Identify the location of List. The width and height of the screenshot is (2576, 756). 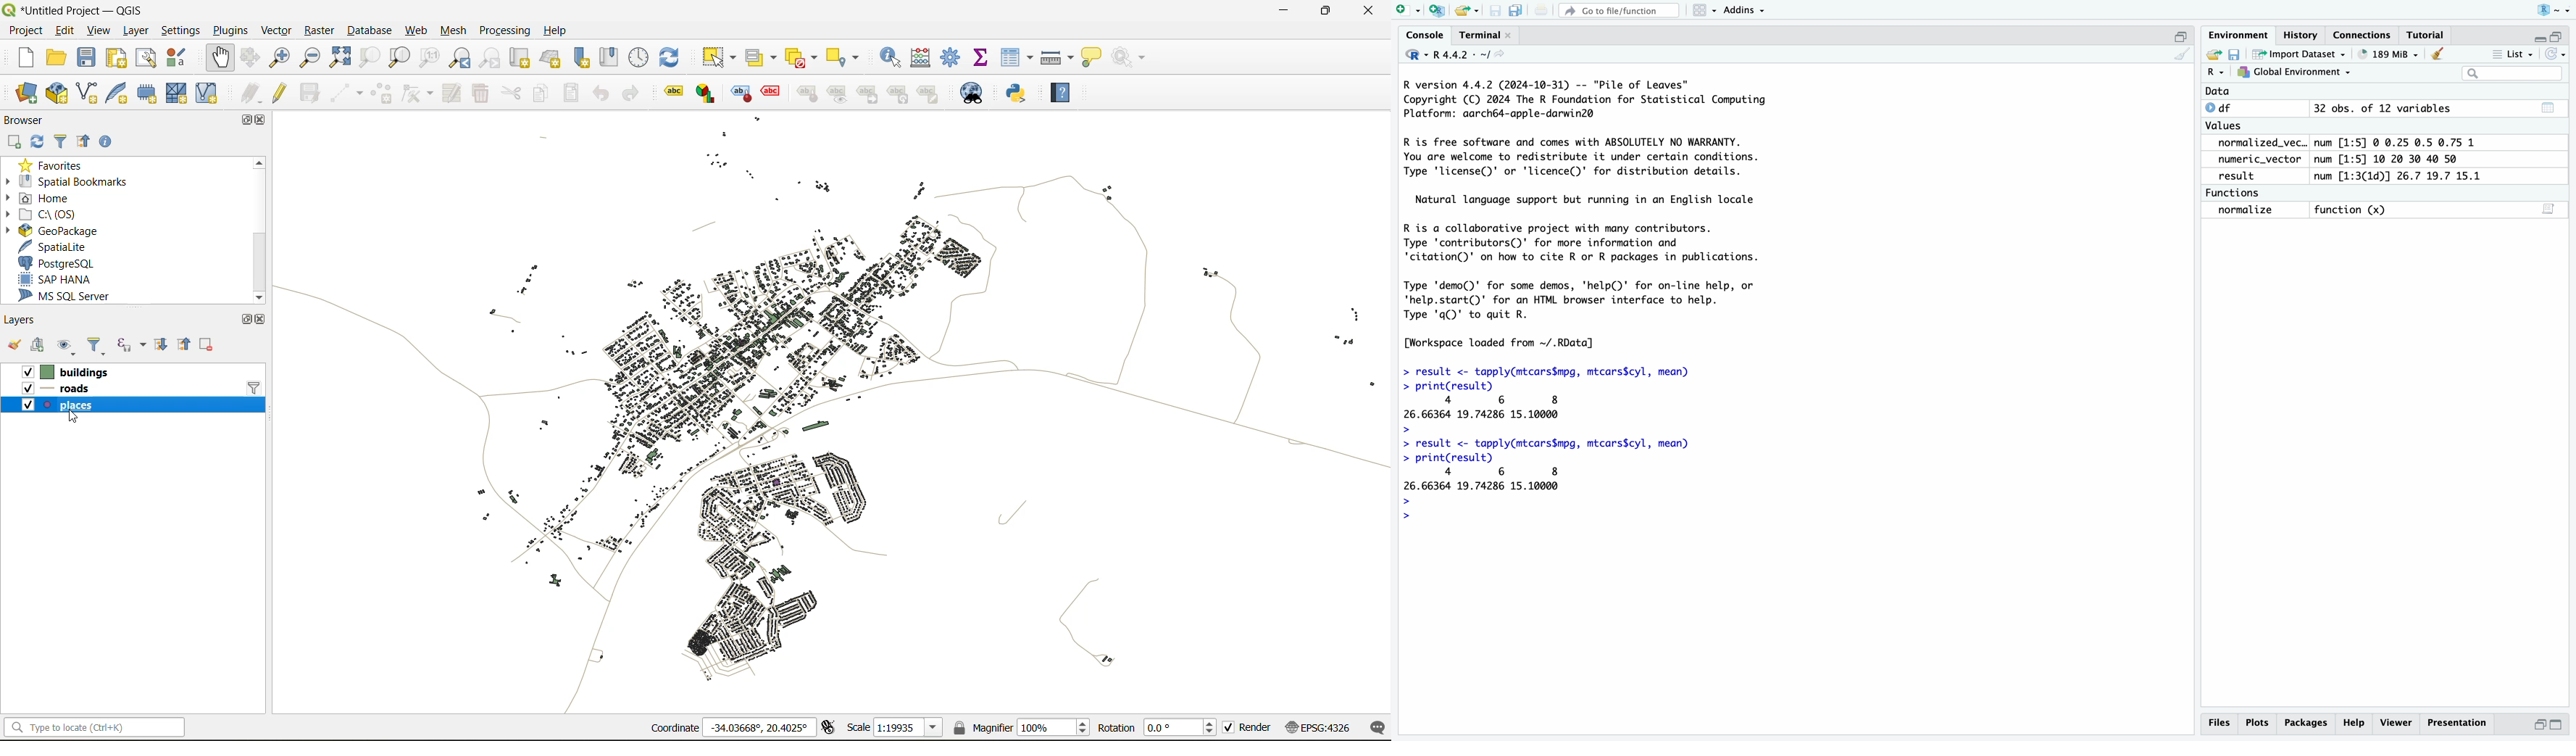
(2514, 54).